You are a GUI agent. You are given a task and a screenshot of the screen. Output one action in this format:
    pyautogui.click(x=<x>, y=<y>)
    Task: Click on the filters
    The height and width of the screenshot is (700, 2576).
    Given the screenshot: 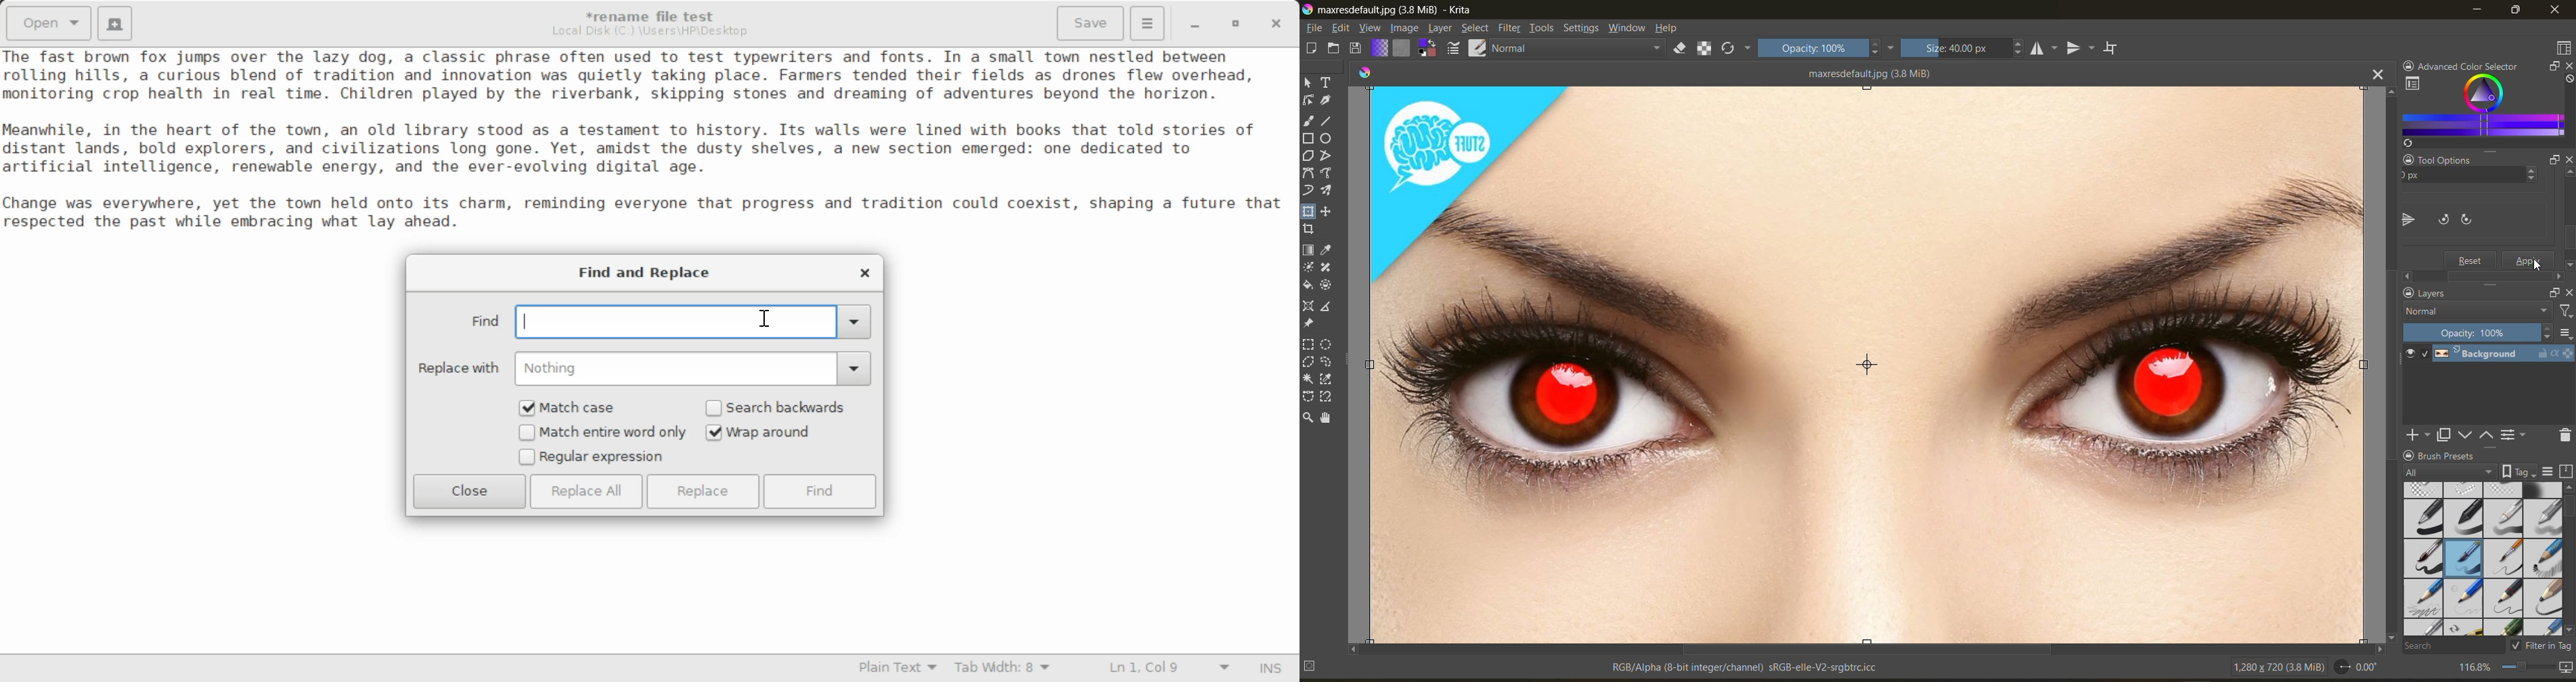 What is the action you would take?
    pyautogui.click(x=1510, y=29)
    